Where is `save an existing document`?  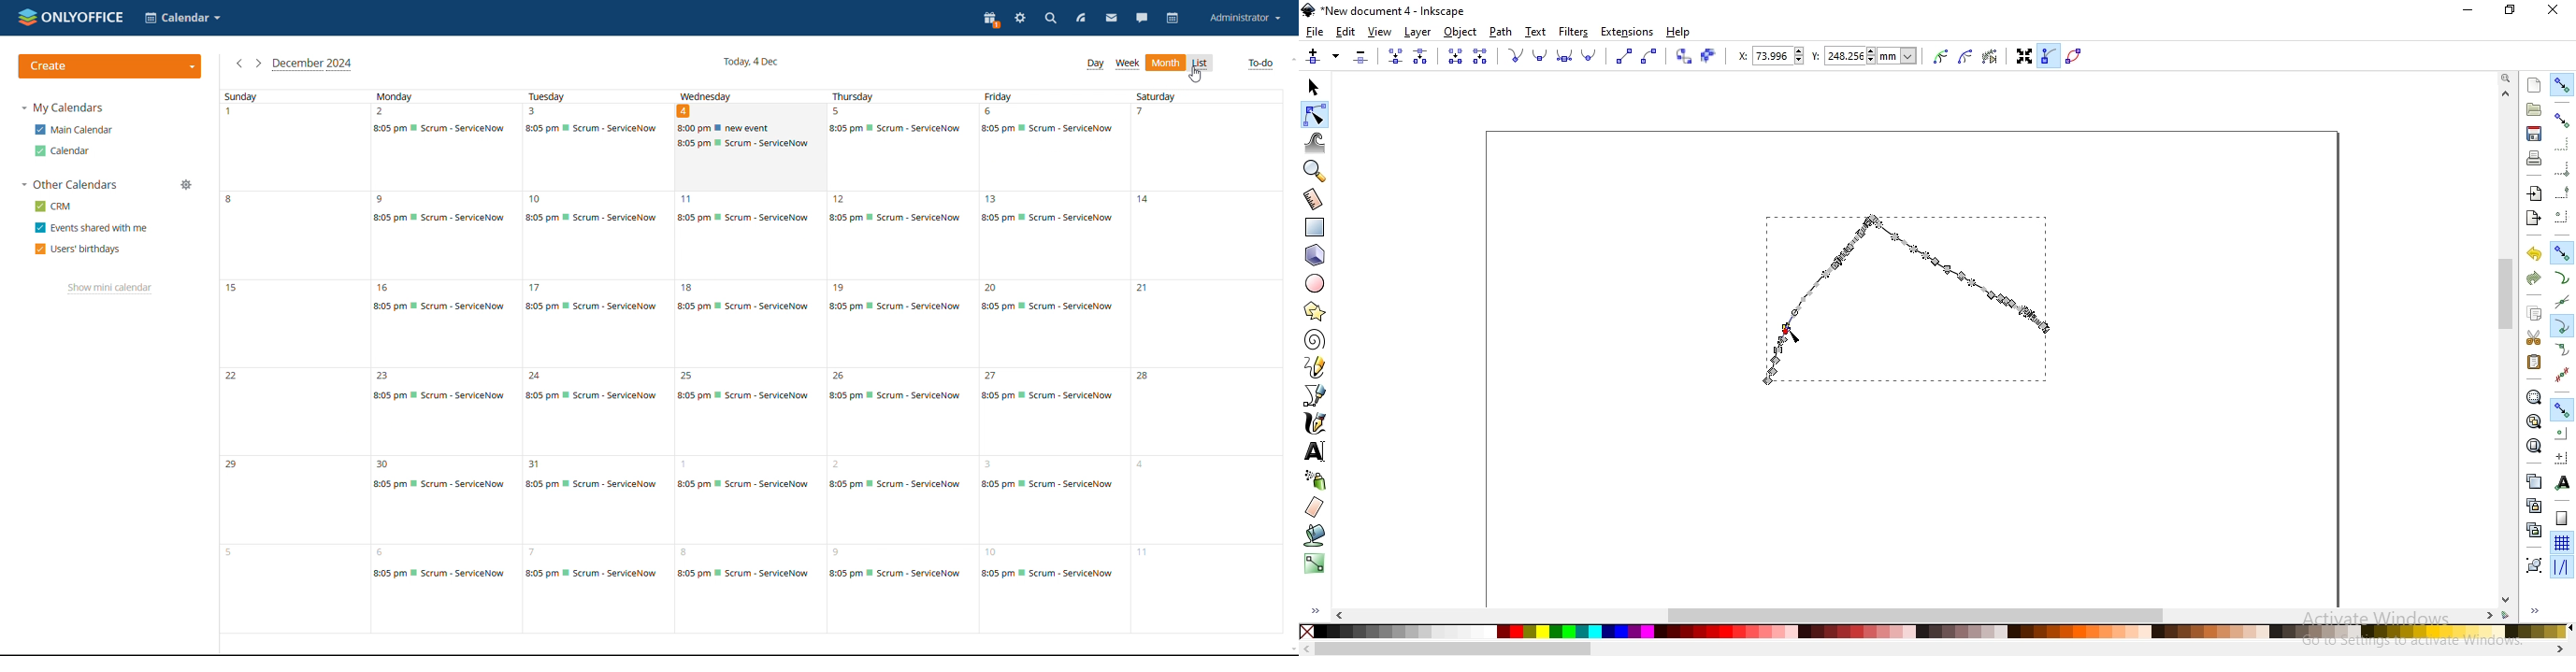 save an existing document is located at coordinates (2534, 133).